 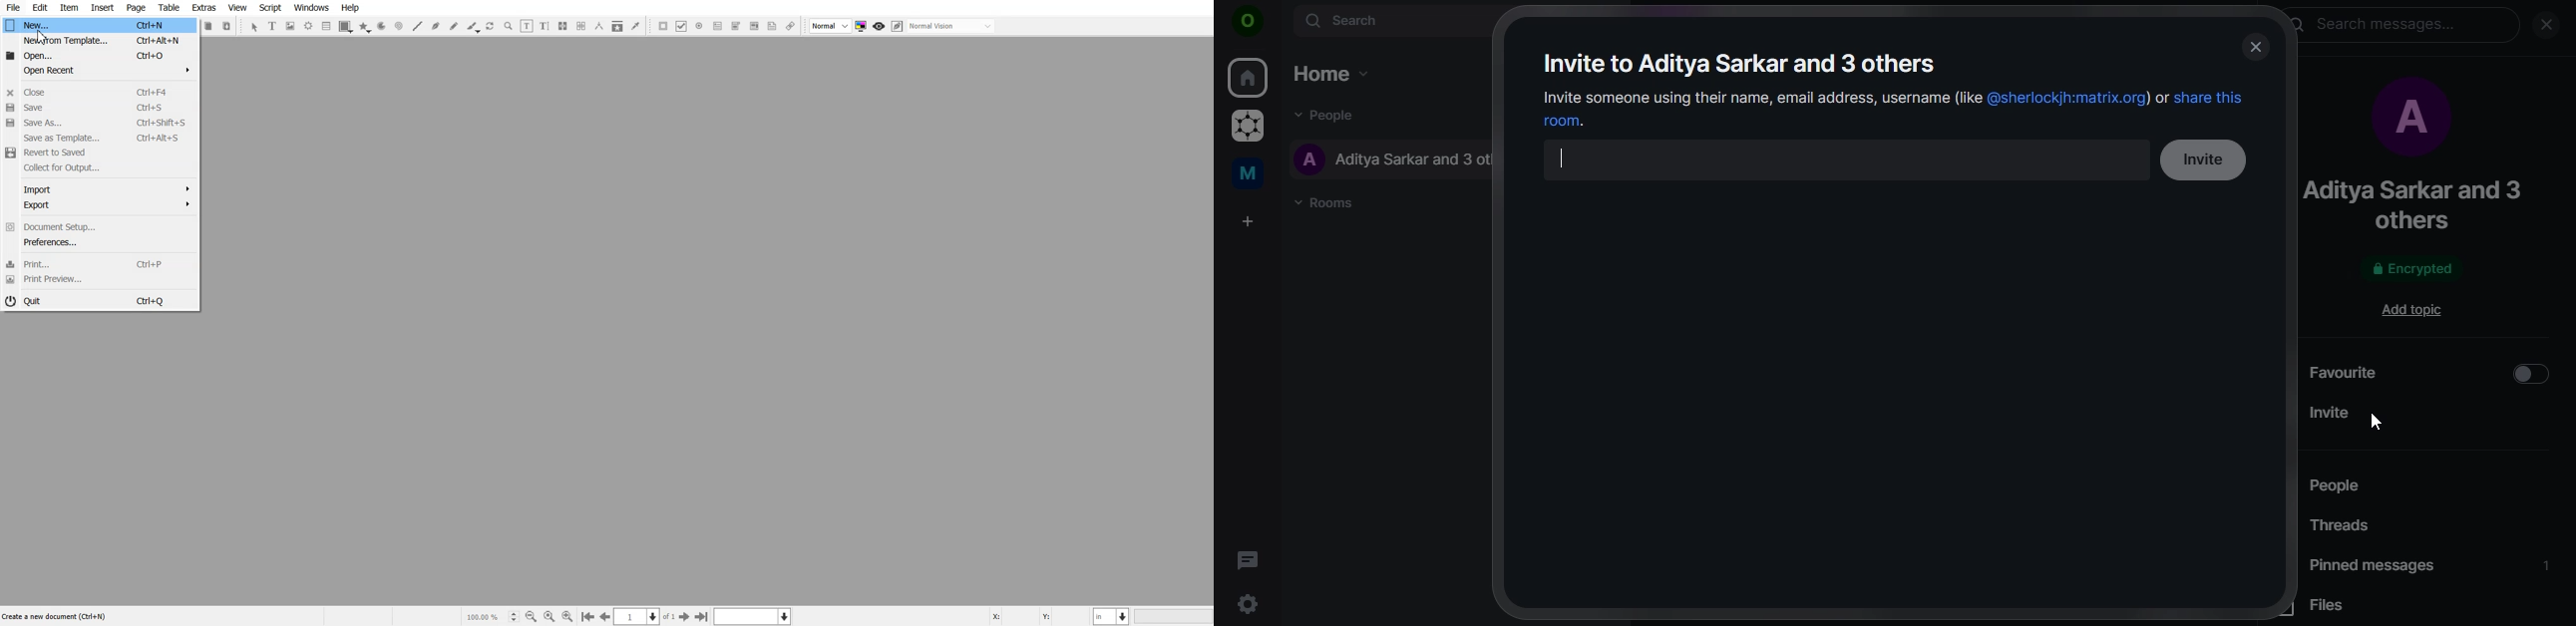 What do you see at coordinates (1895, 109) in the screenshot?
I see `invite someone using their name, email address, username or share this room.` at bounding box center [1895, 109].